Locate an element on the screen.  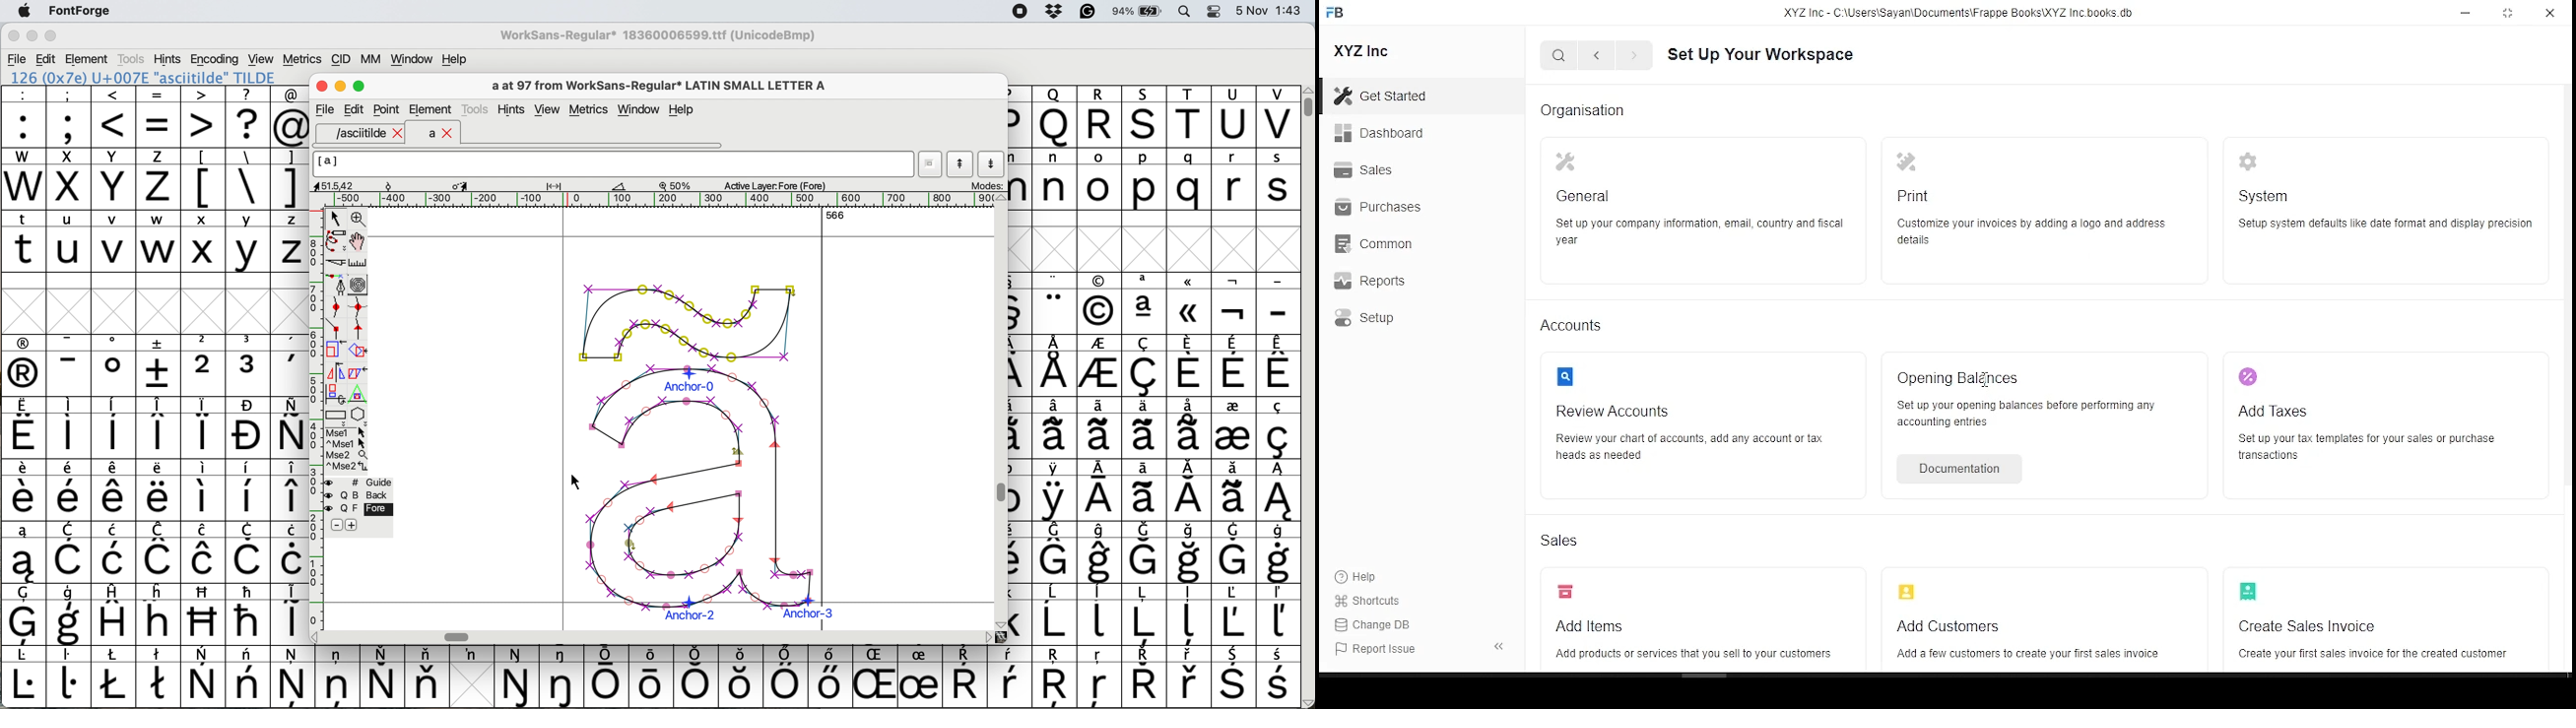
tools is located at coordinates (130, 59).